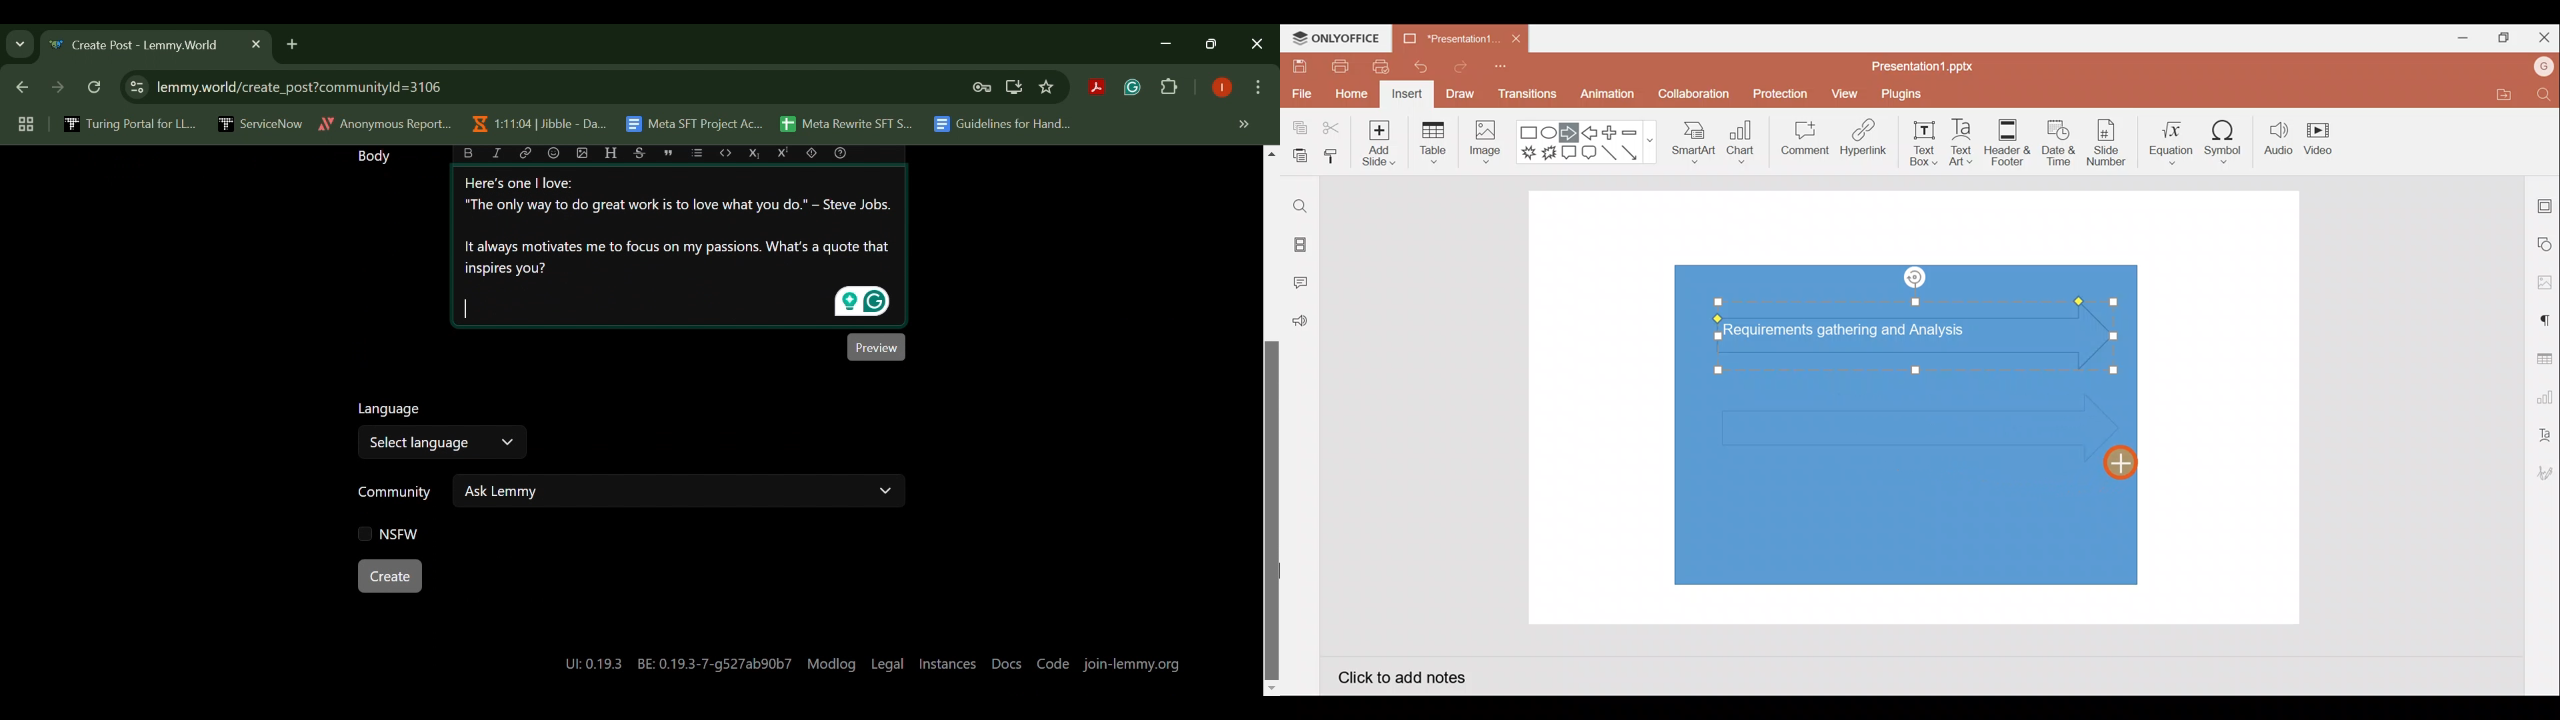 This screenshot has width=2576, height=728. I want to click on Hyperlink, so click(1860, 139).